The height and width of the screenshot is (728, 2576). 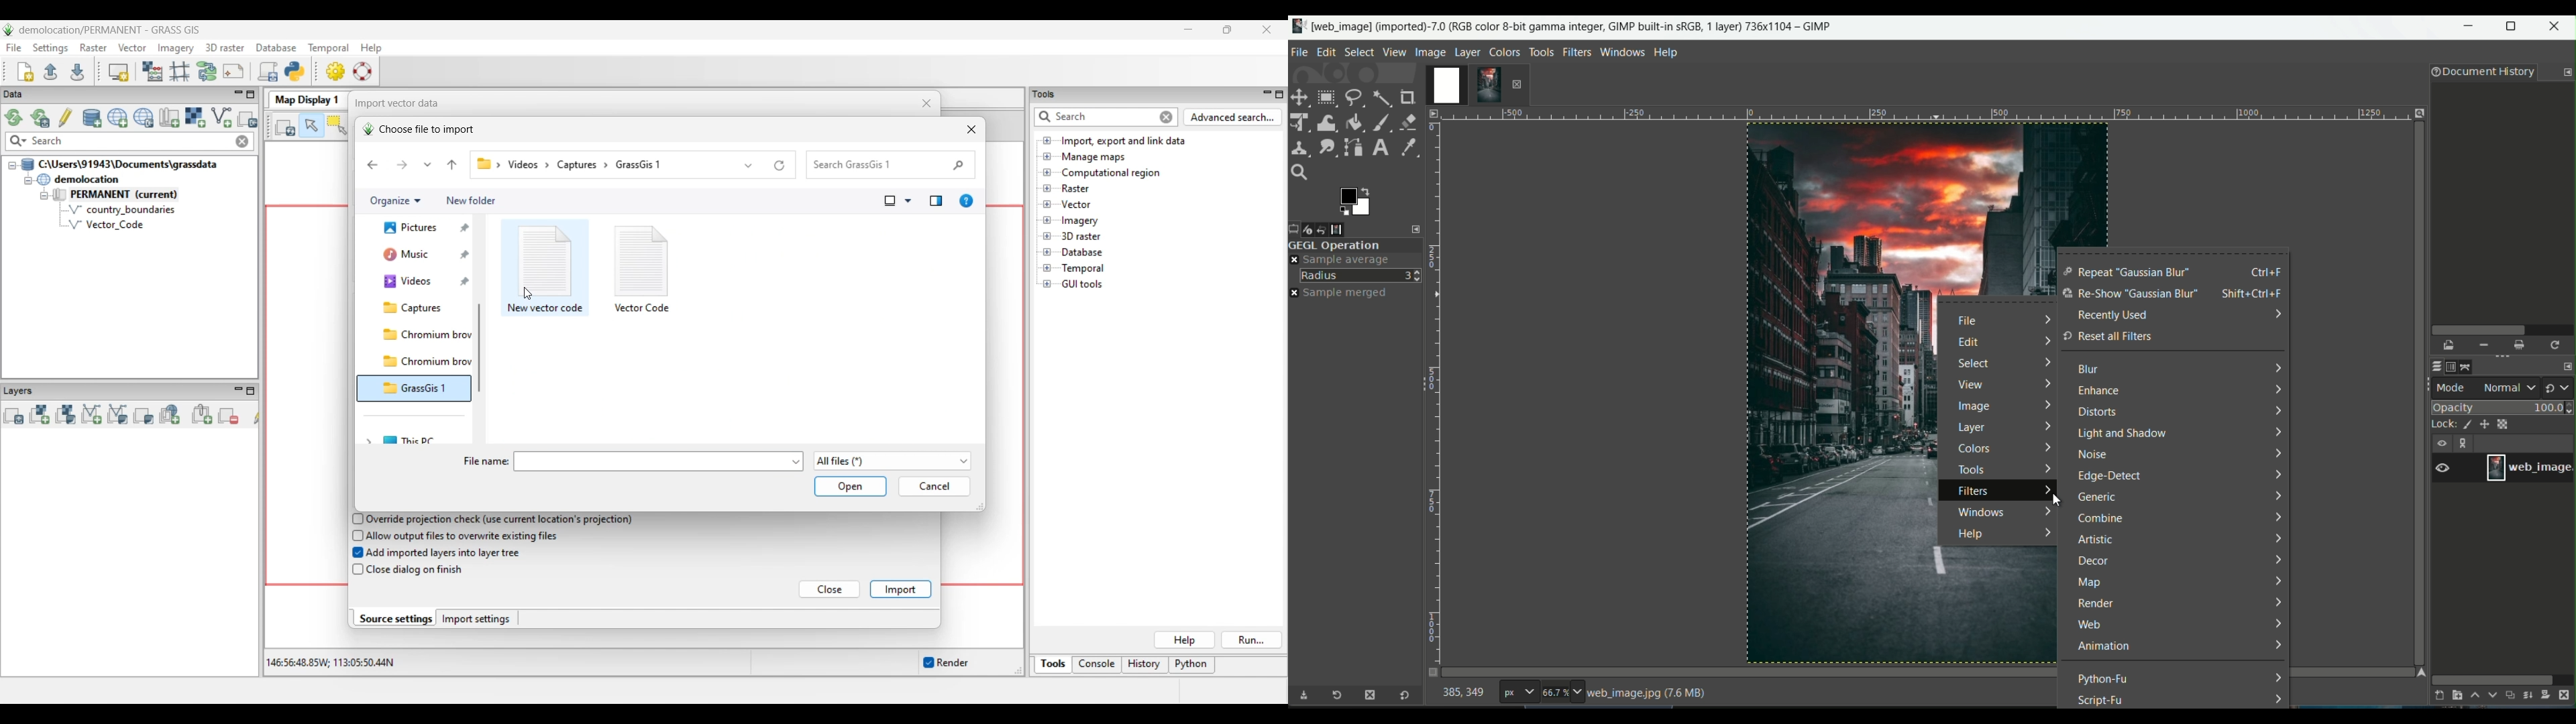 I want to click on delete tool preset, so click(x=1369, y=695).